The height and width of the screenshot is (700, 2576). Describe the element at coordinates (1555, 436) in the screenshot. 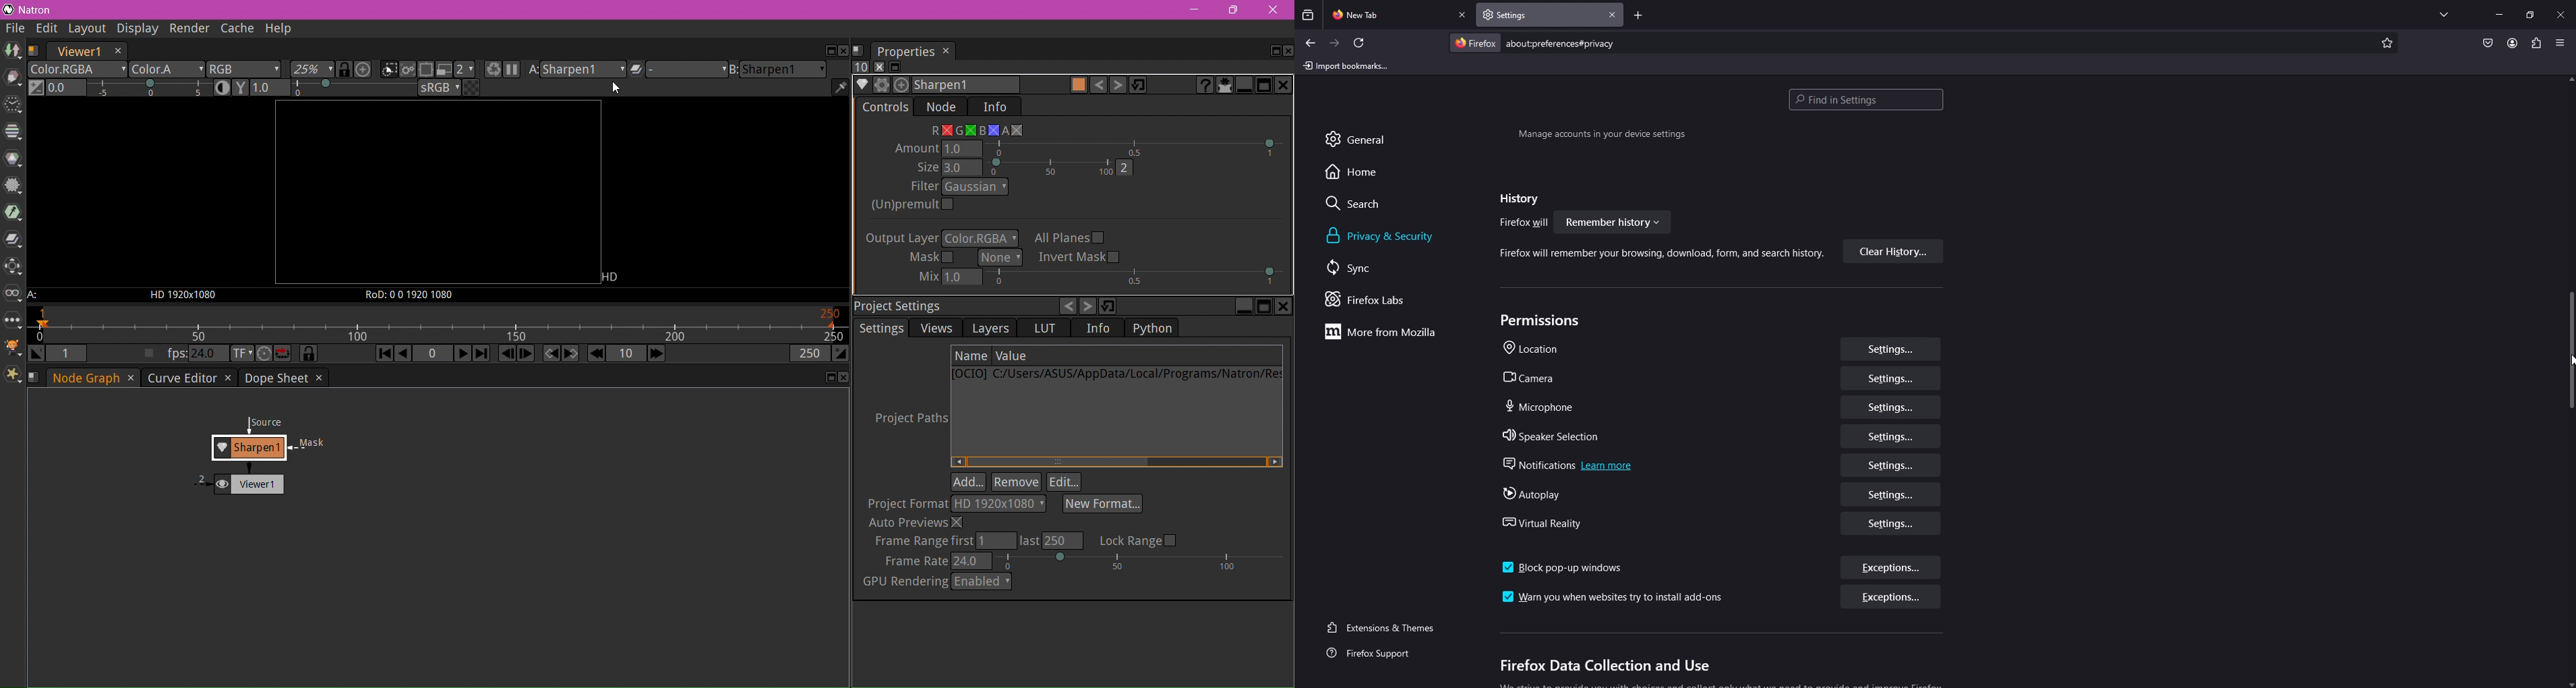

I see `speaker` at that location.